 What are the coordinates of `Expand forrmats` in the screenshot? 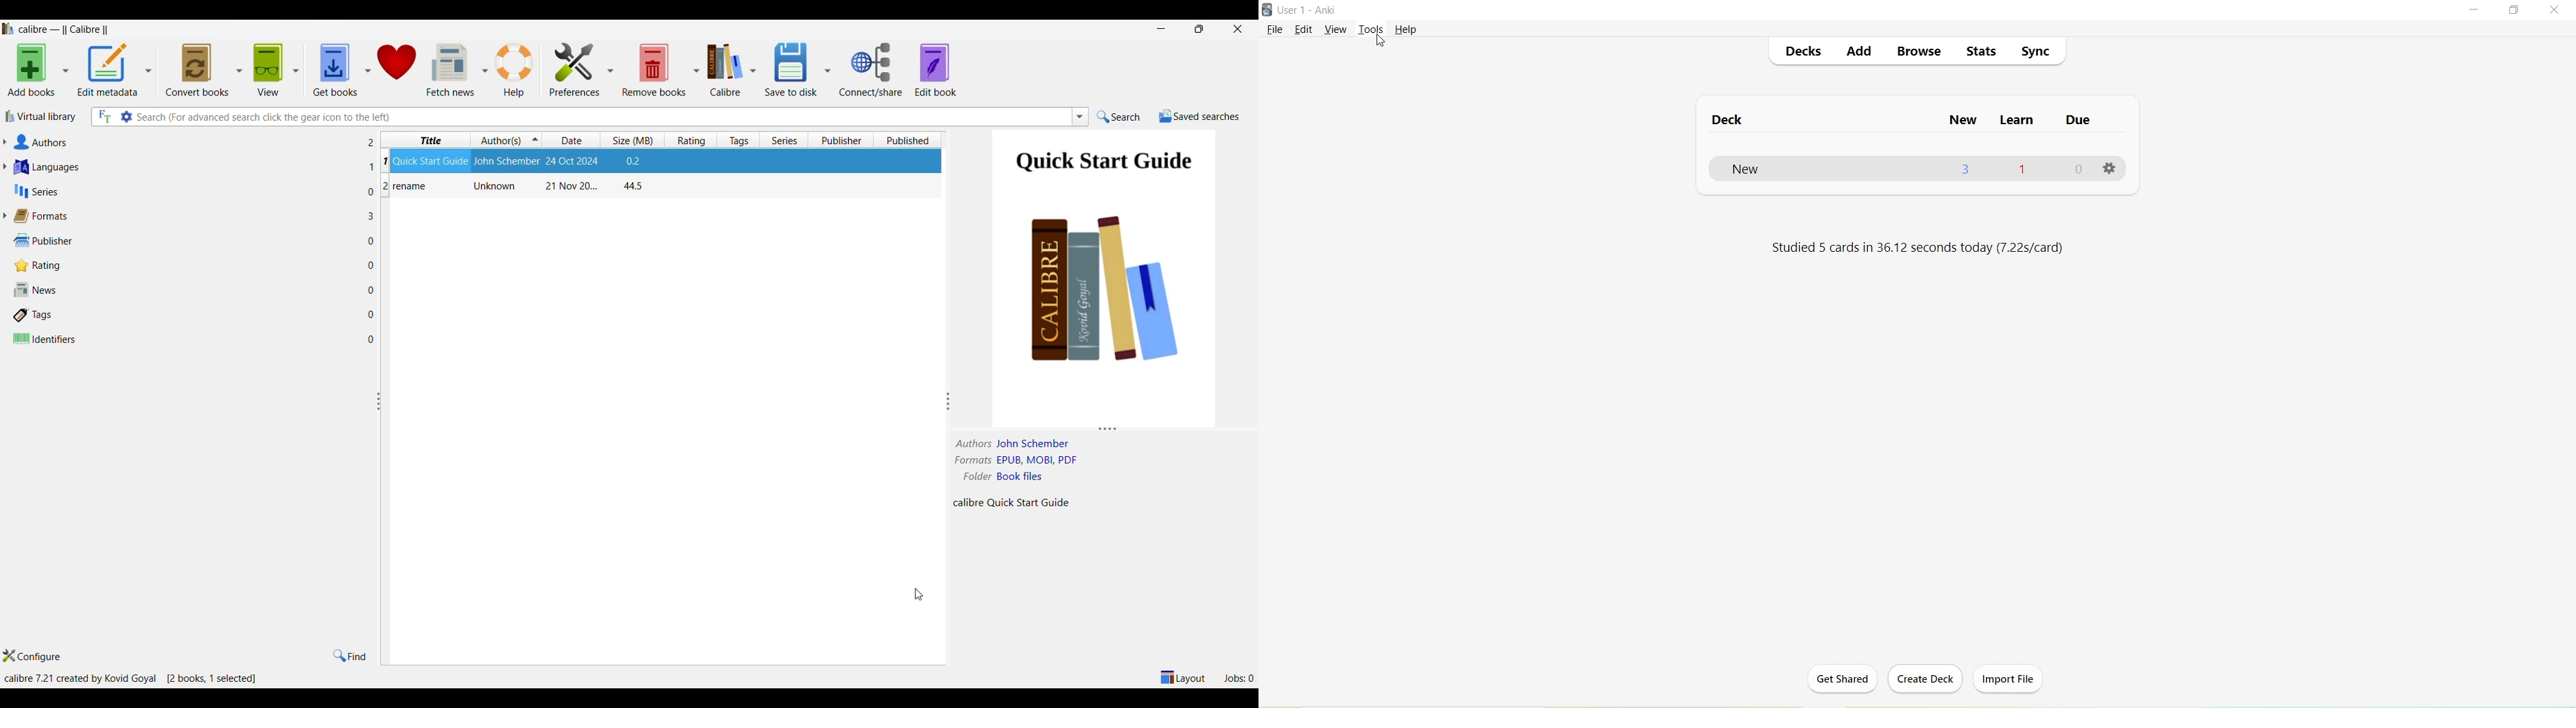 It's located at (4, 216).